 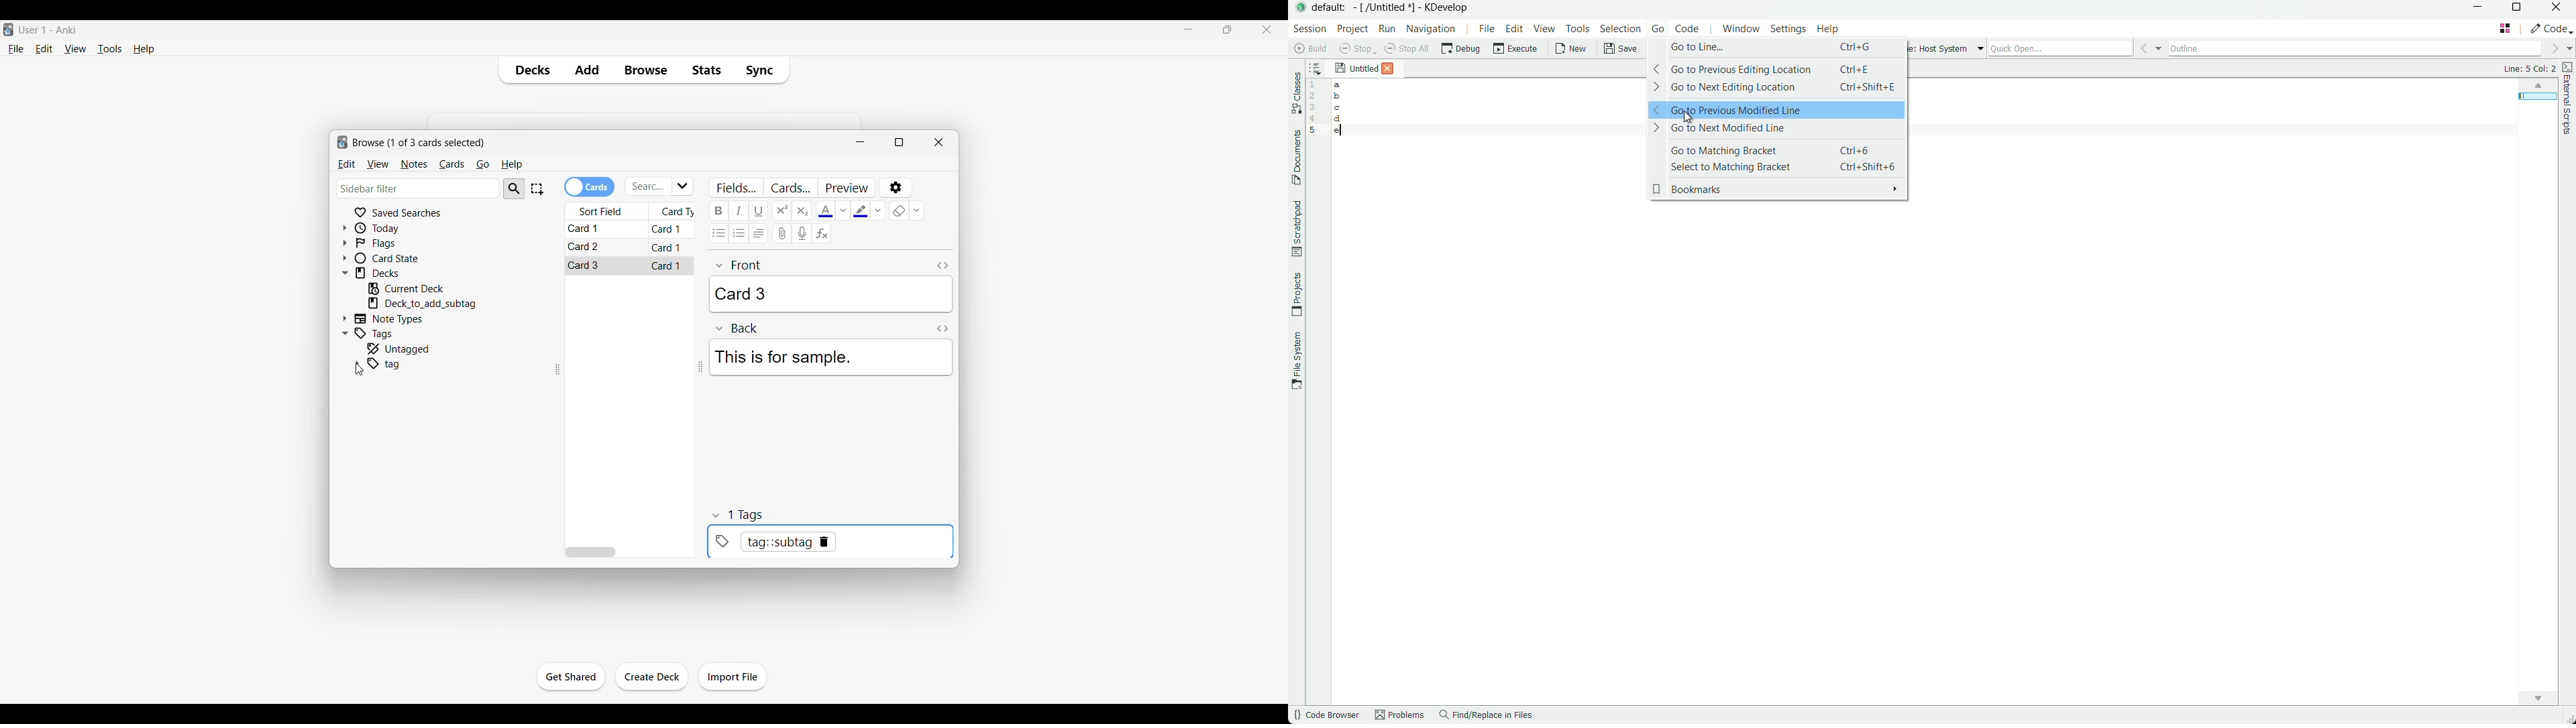 What do you see at coordinates (537, 189) in the screenshot?
I see `Select` at bounding box center [537, 189].